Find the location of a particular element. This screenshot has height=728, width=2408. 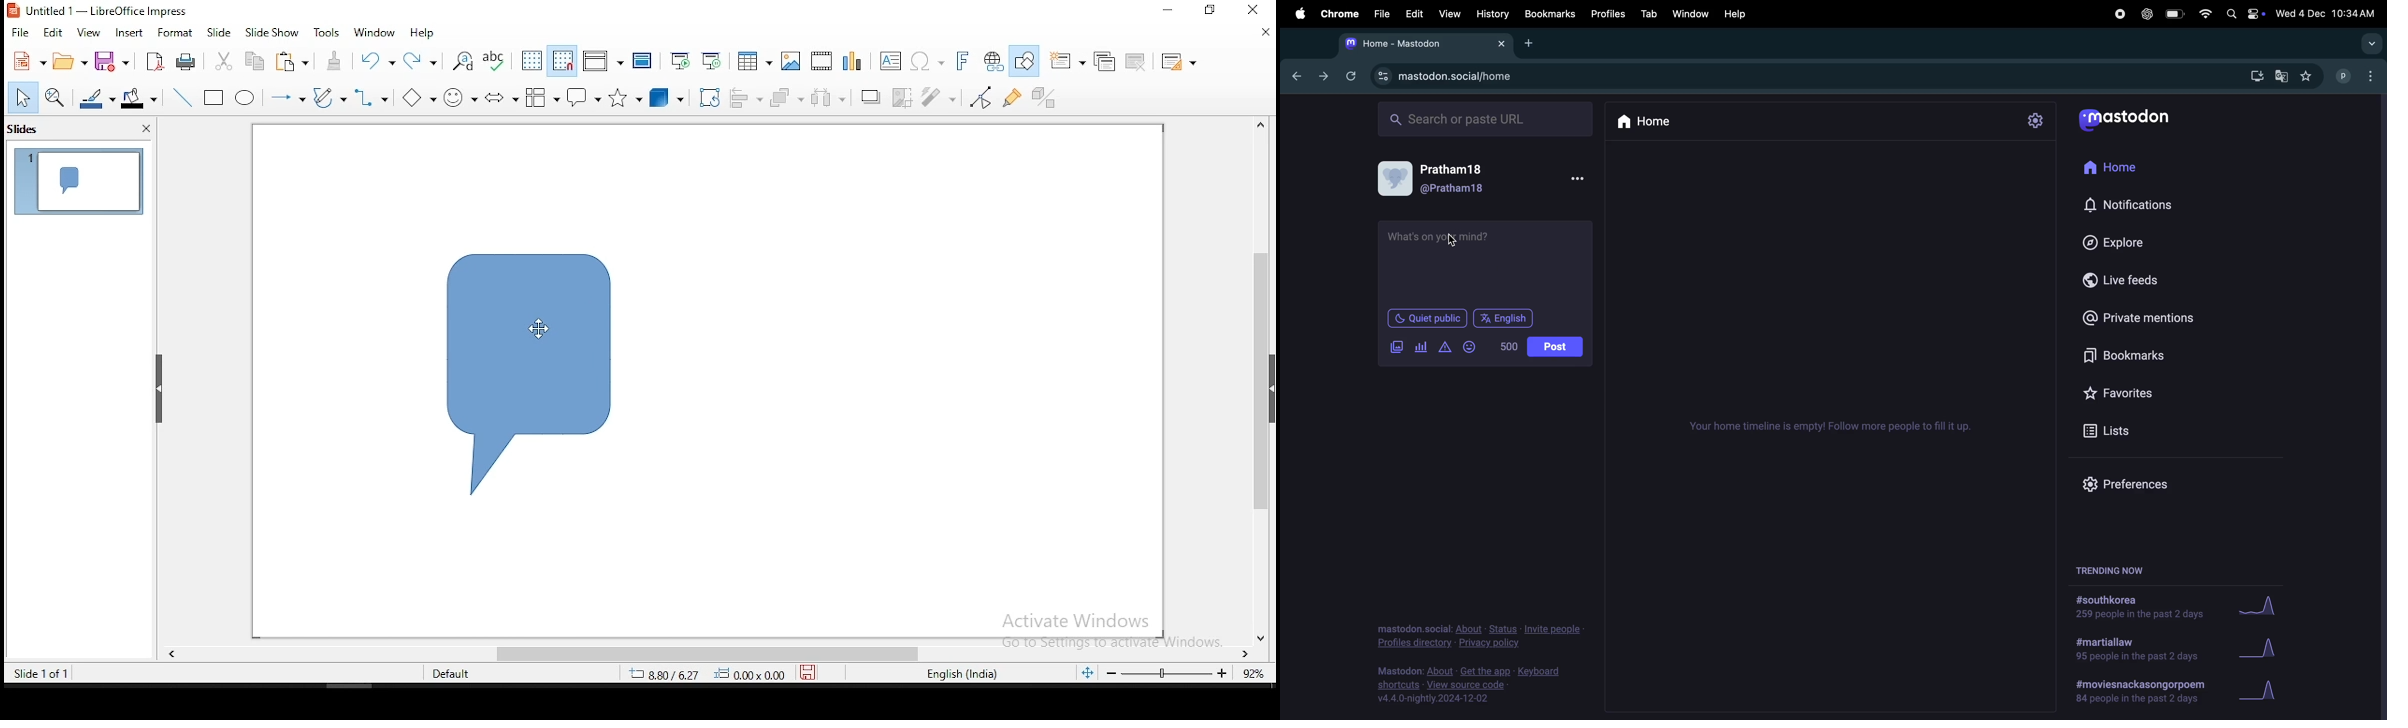

add tab is located at coordinates (1530, 42).